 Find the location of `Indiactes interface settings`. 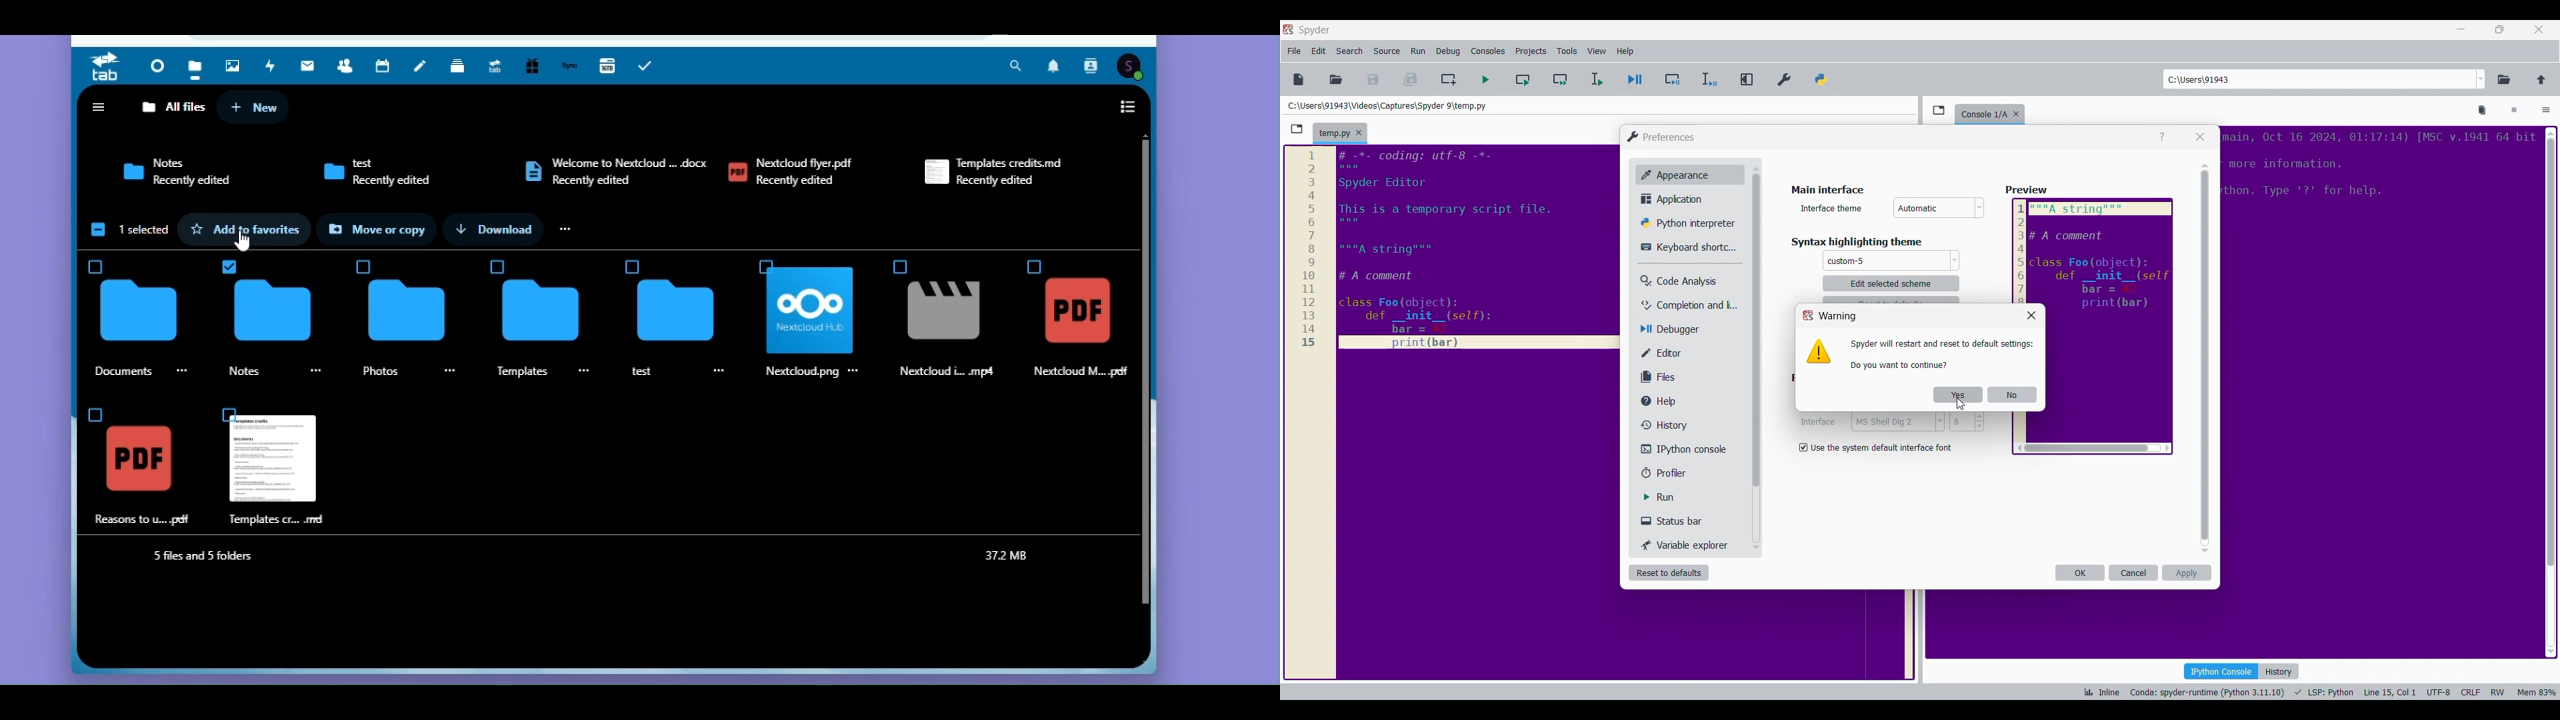

Indiactes interface settings is located at coordinates (1818, 422).